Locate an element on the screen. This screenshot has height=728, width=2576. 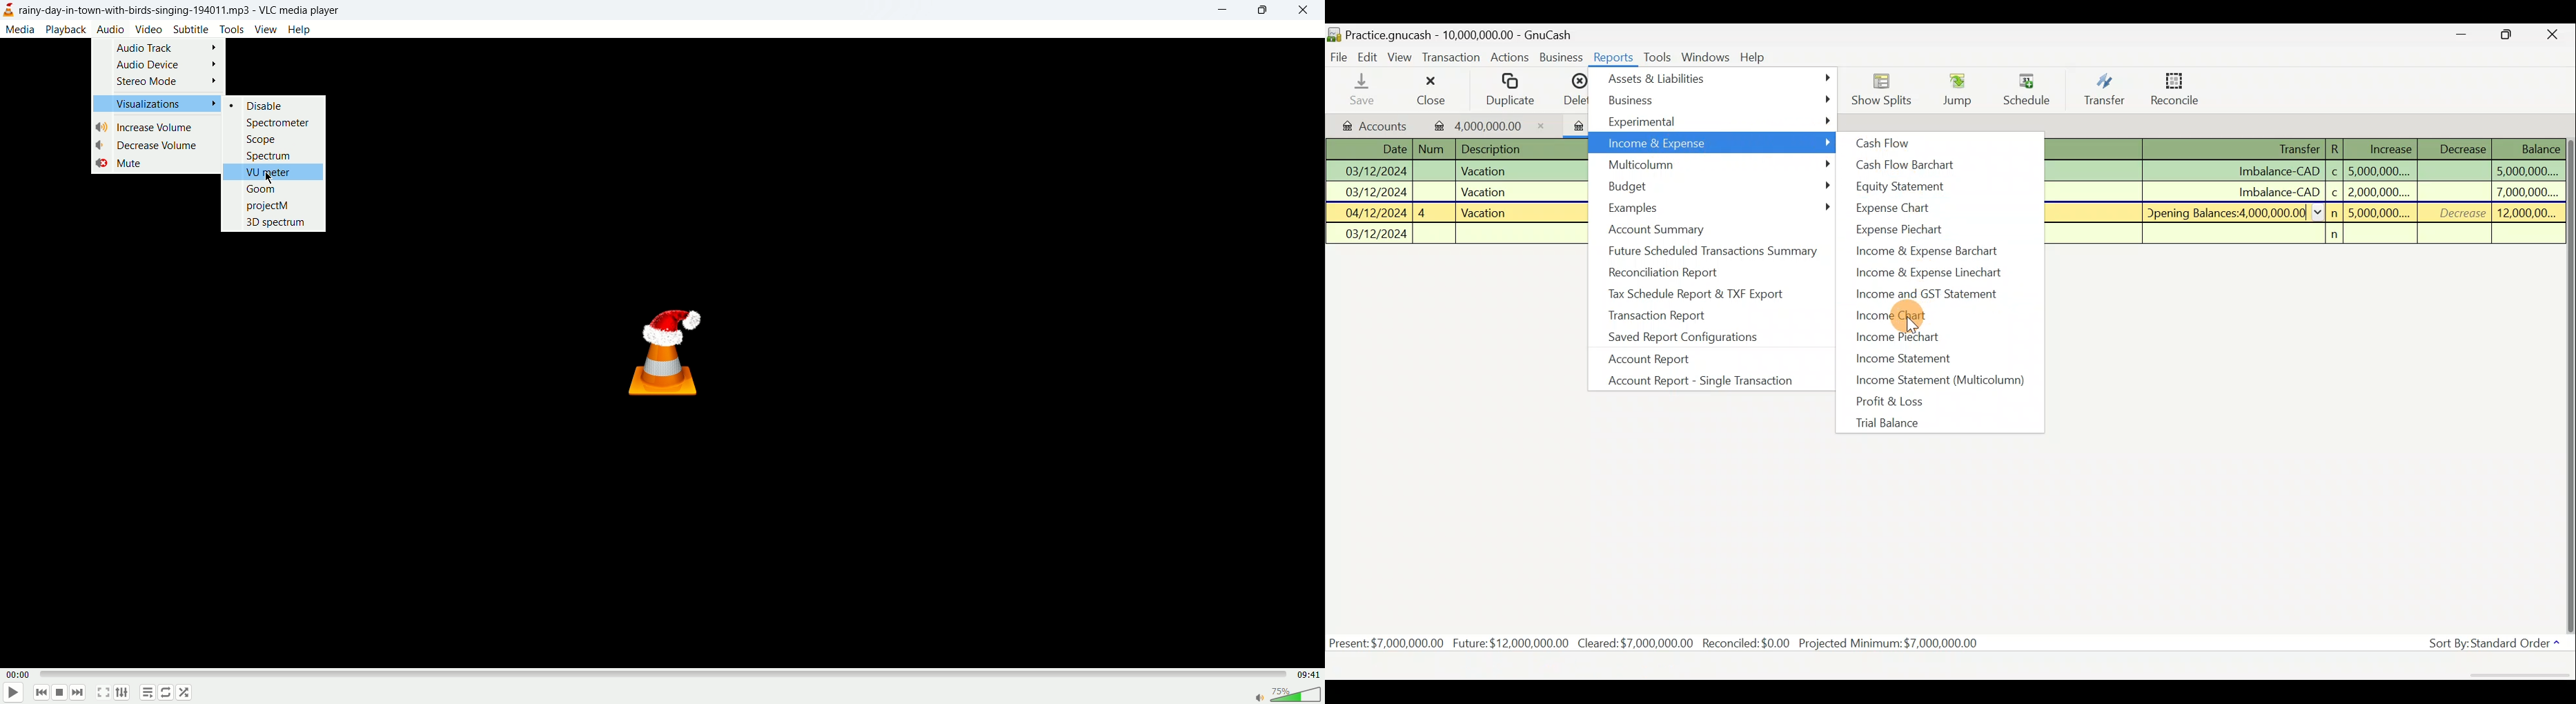
Income and GST statement is located at coordinates (1944, 293).